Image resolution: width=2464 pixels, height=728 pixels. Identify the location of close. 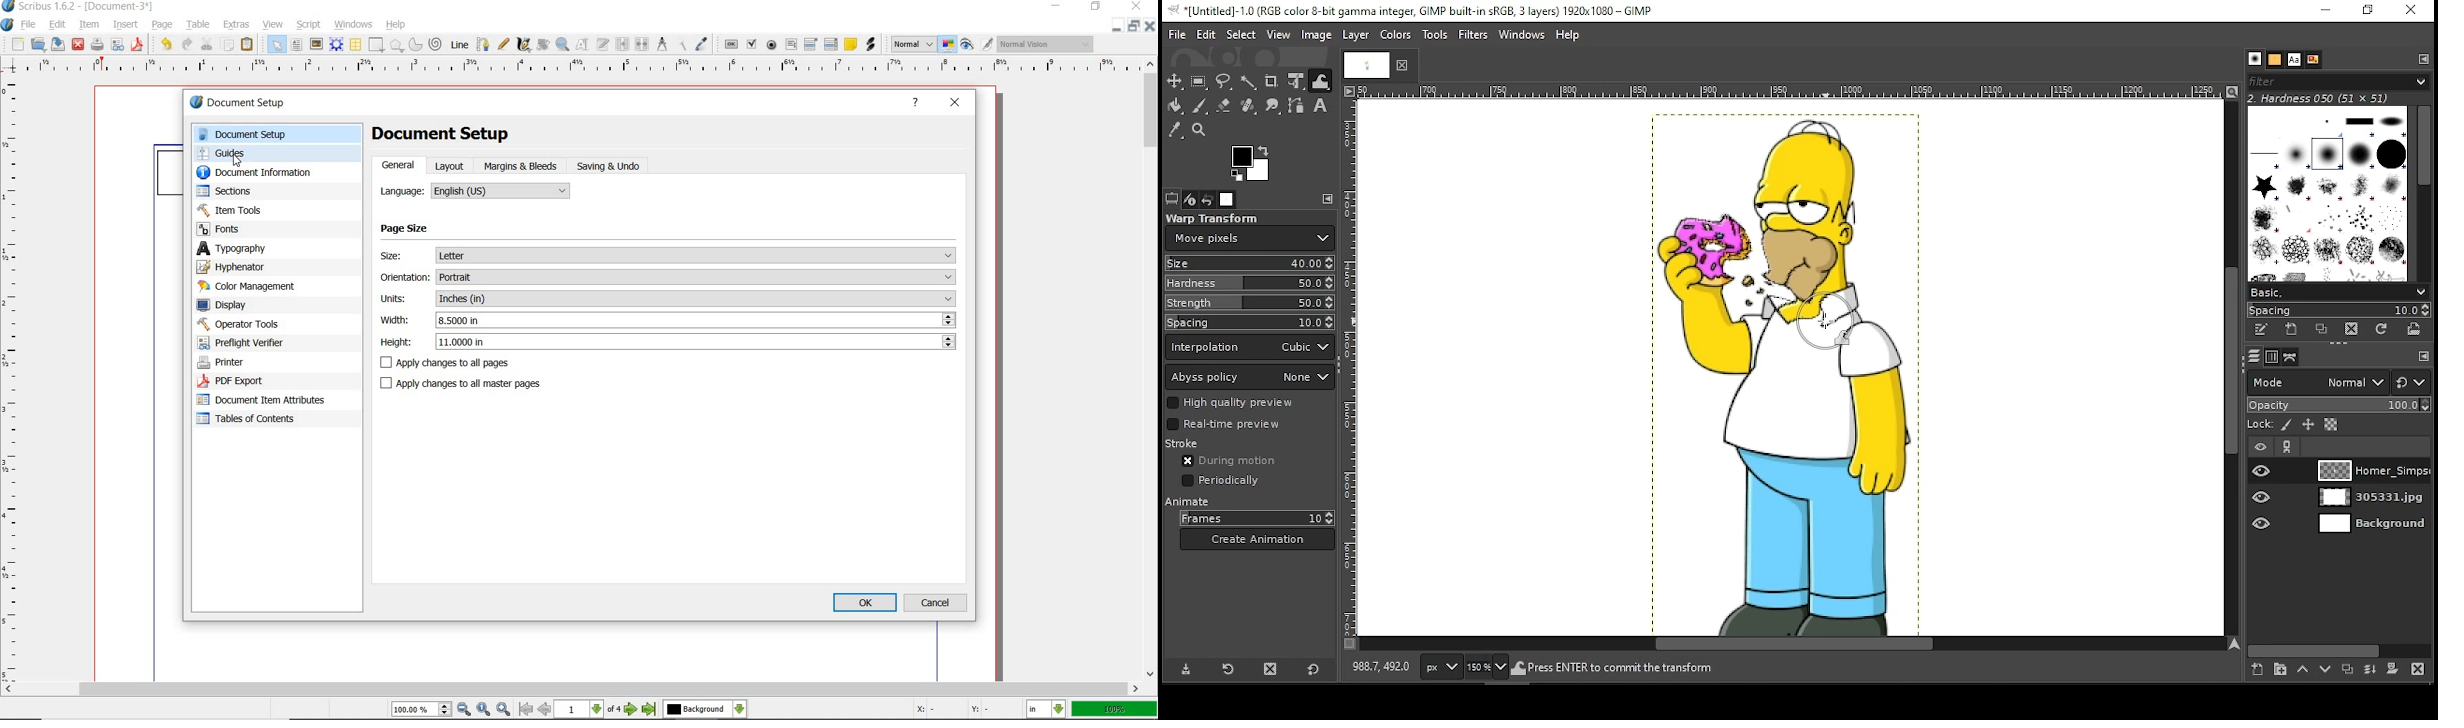
(77, 46).